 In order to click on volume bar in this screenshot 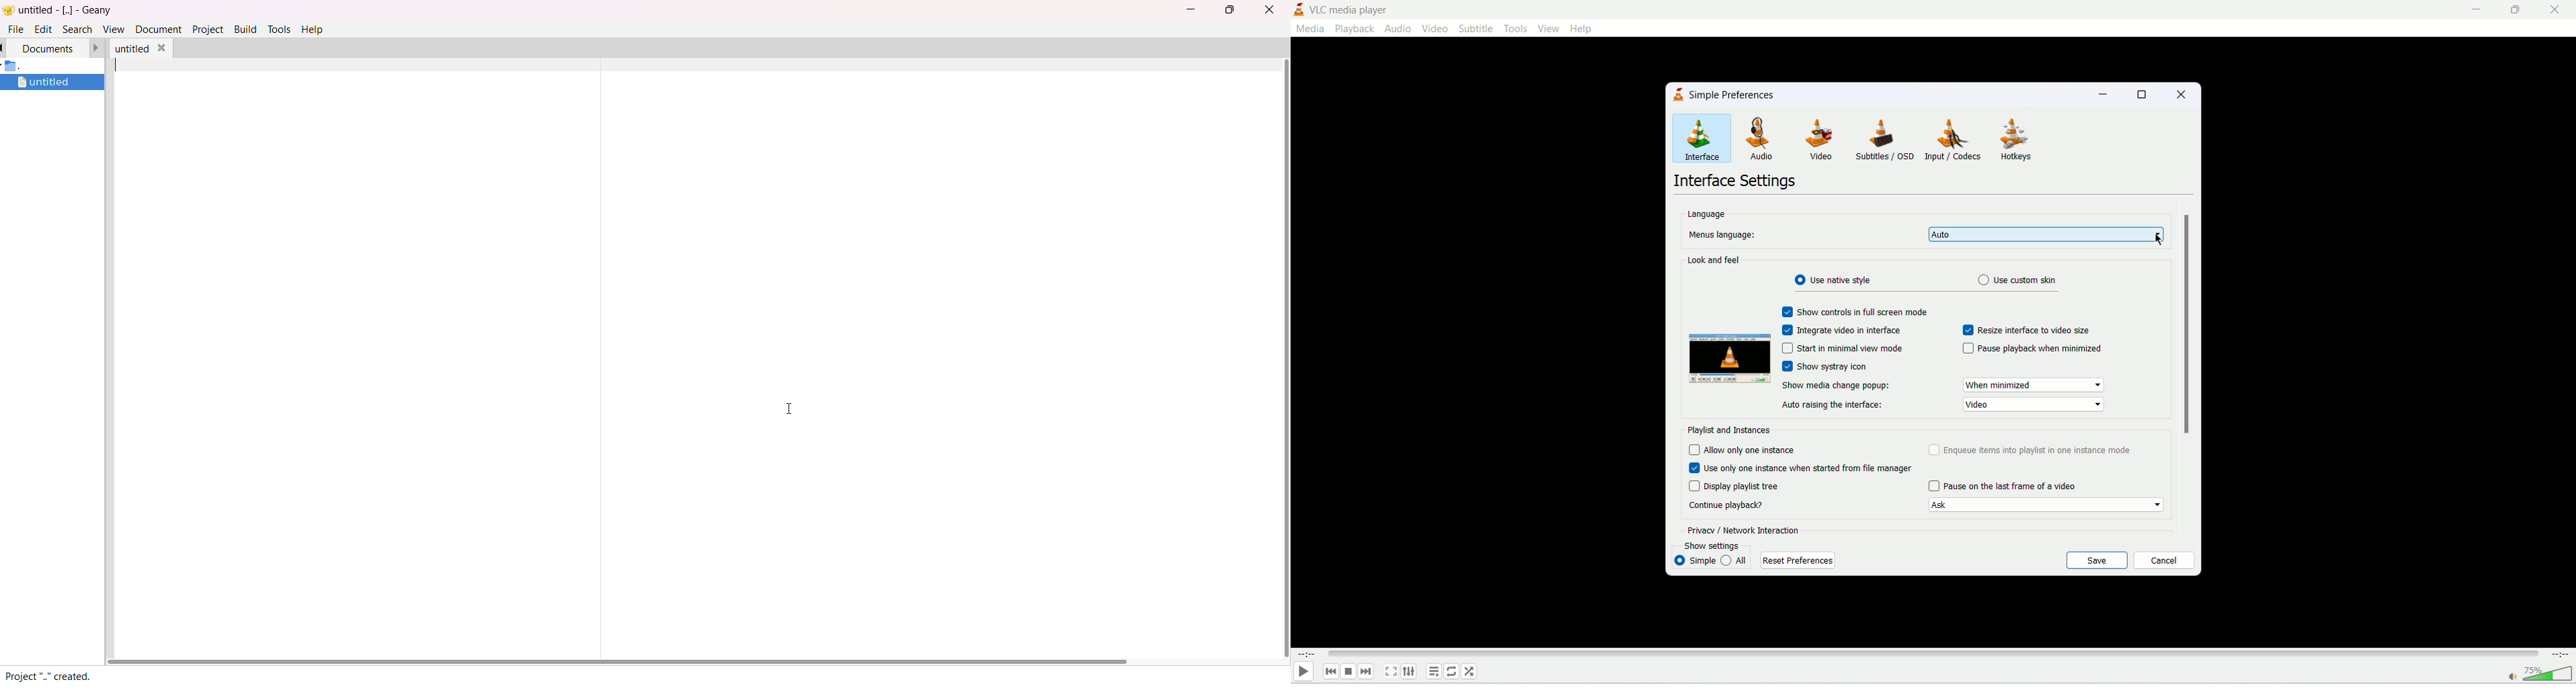, I will do `click(2550, 673)`.